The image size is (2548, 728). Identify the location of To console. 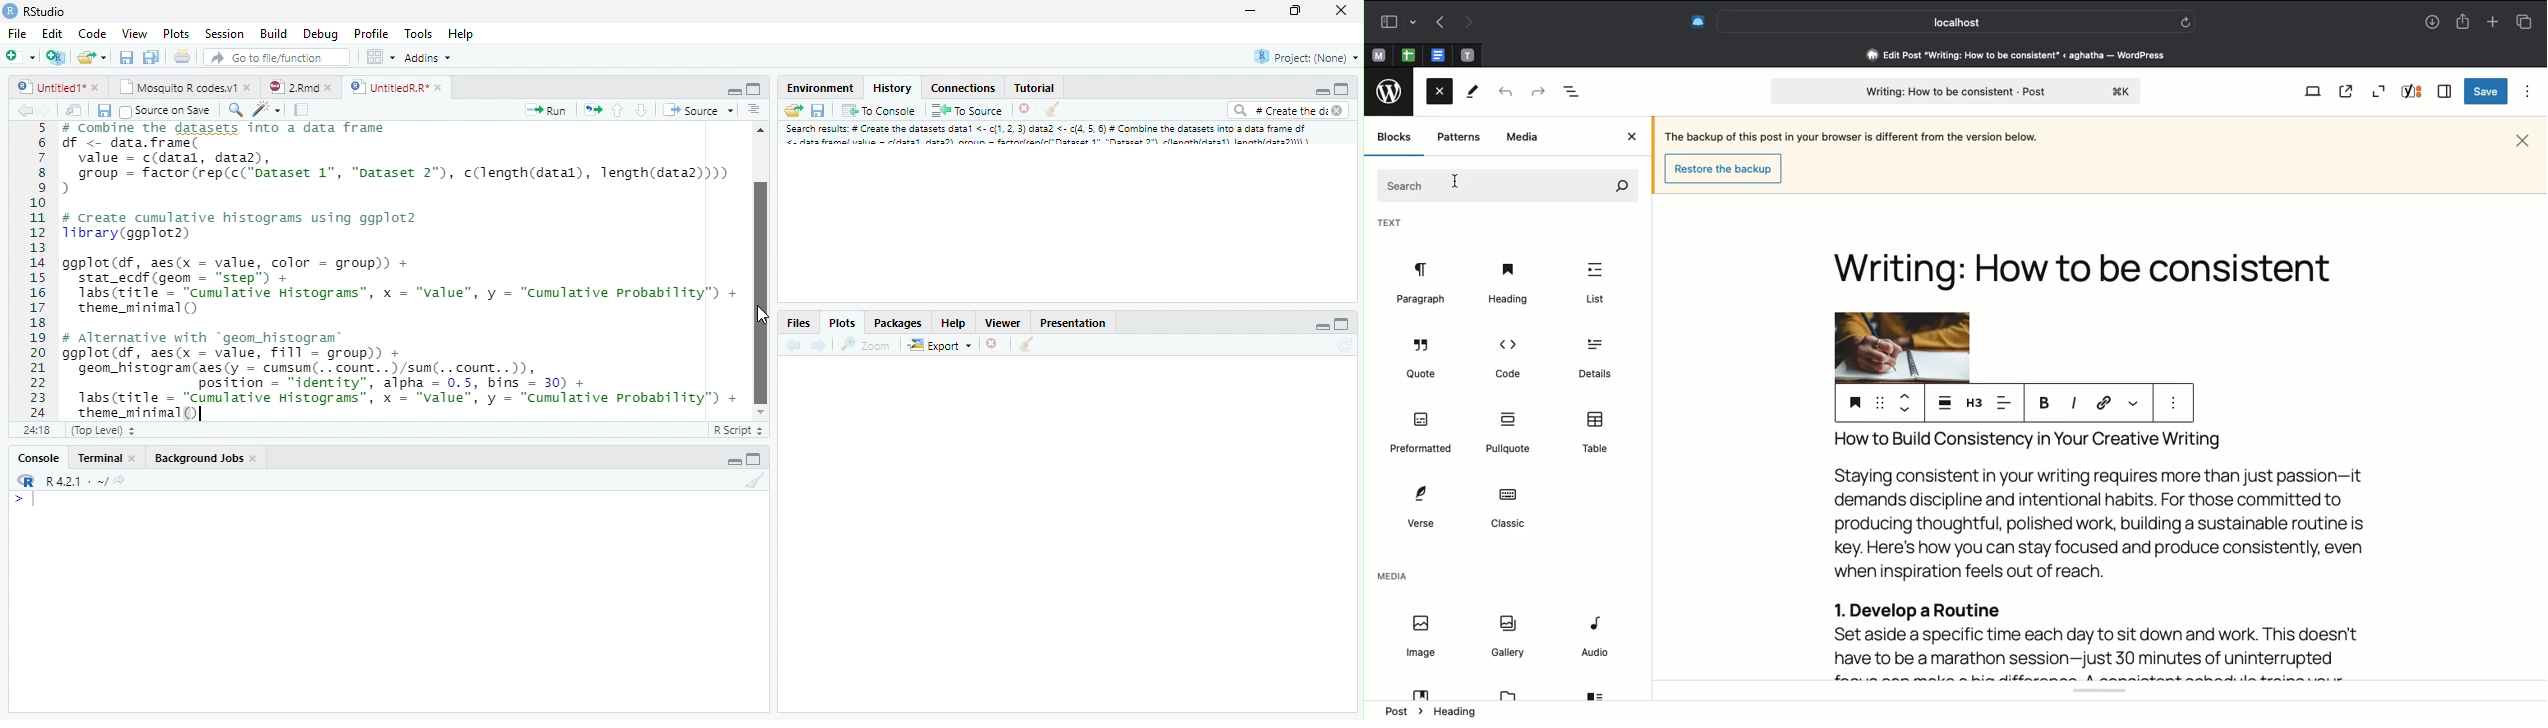
(881, 111).